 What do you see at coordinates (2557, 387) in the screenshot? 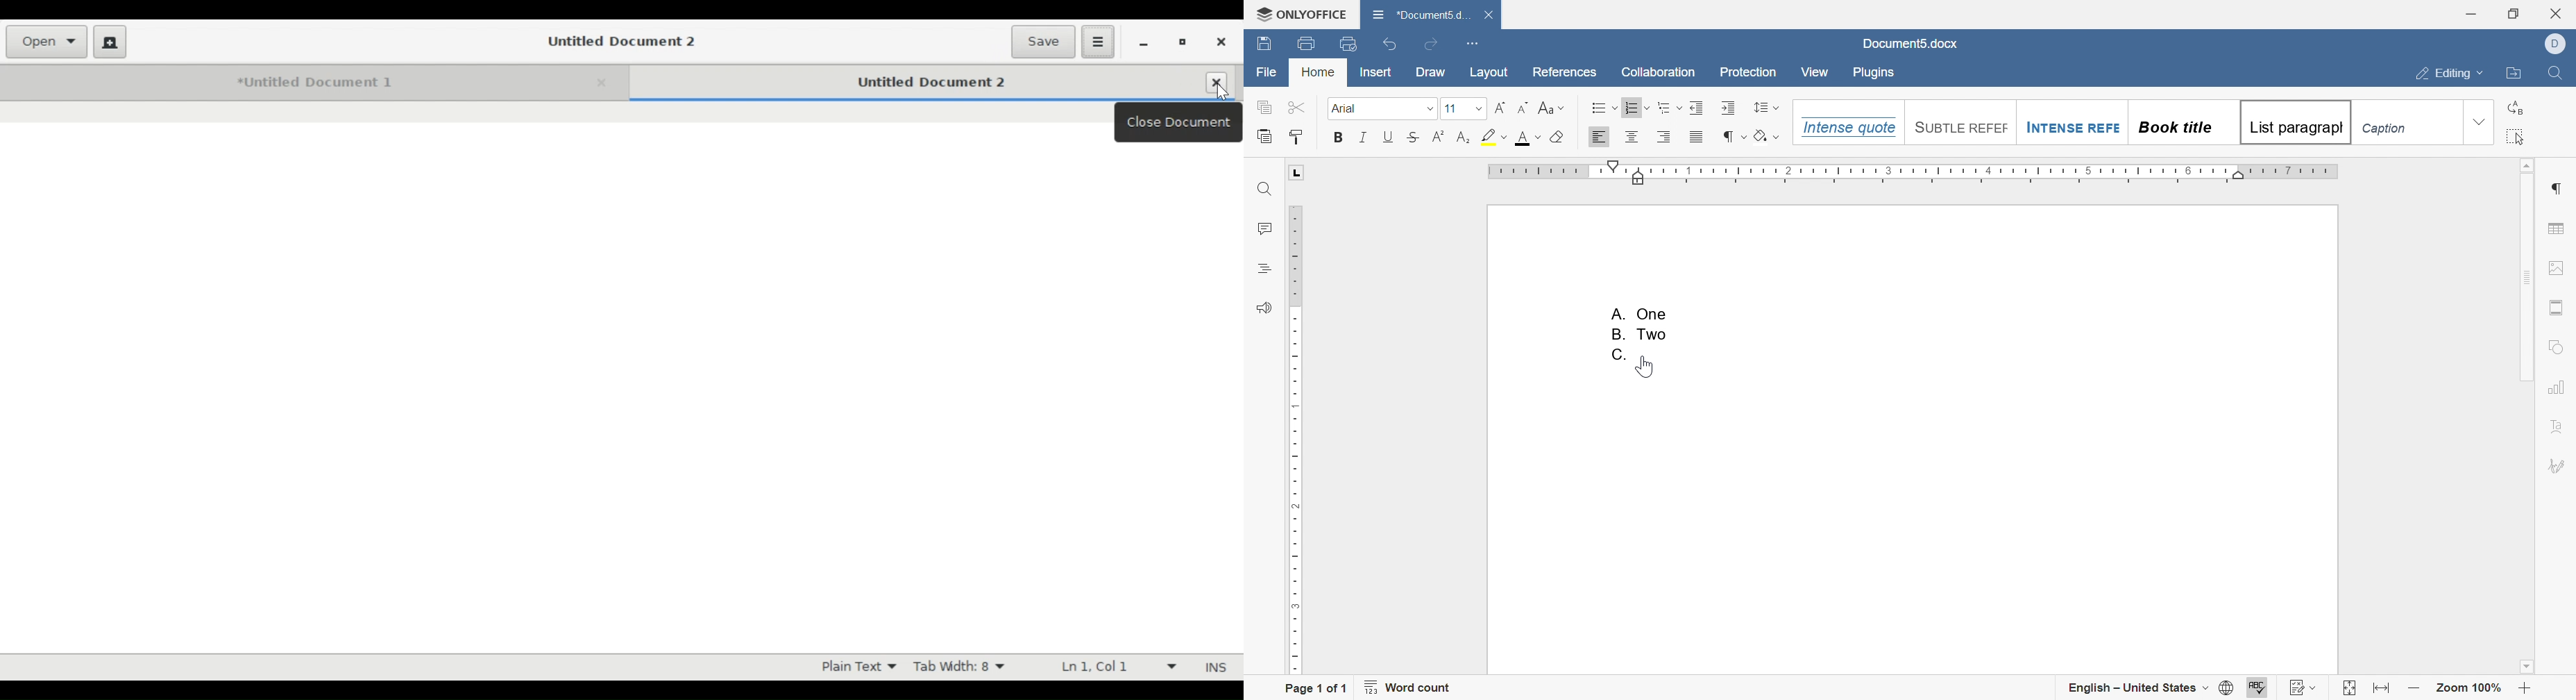
I see `chart settings` at bounding box center [2557, 387].